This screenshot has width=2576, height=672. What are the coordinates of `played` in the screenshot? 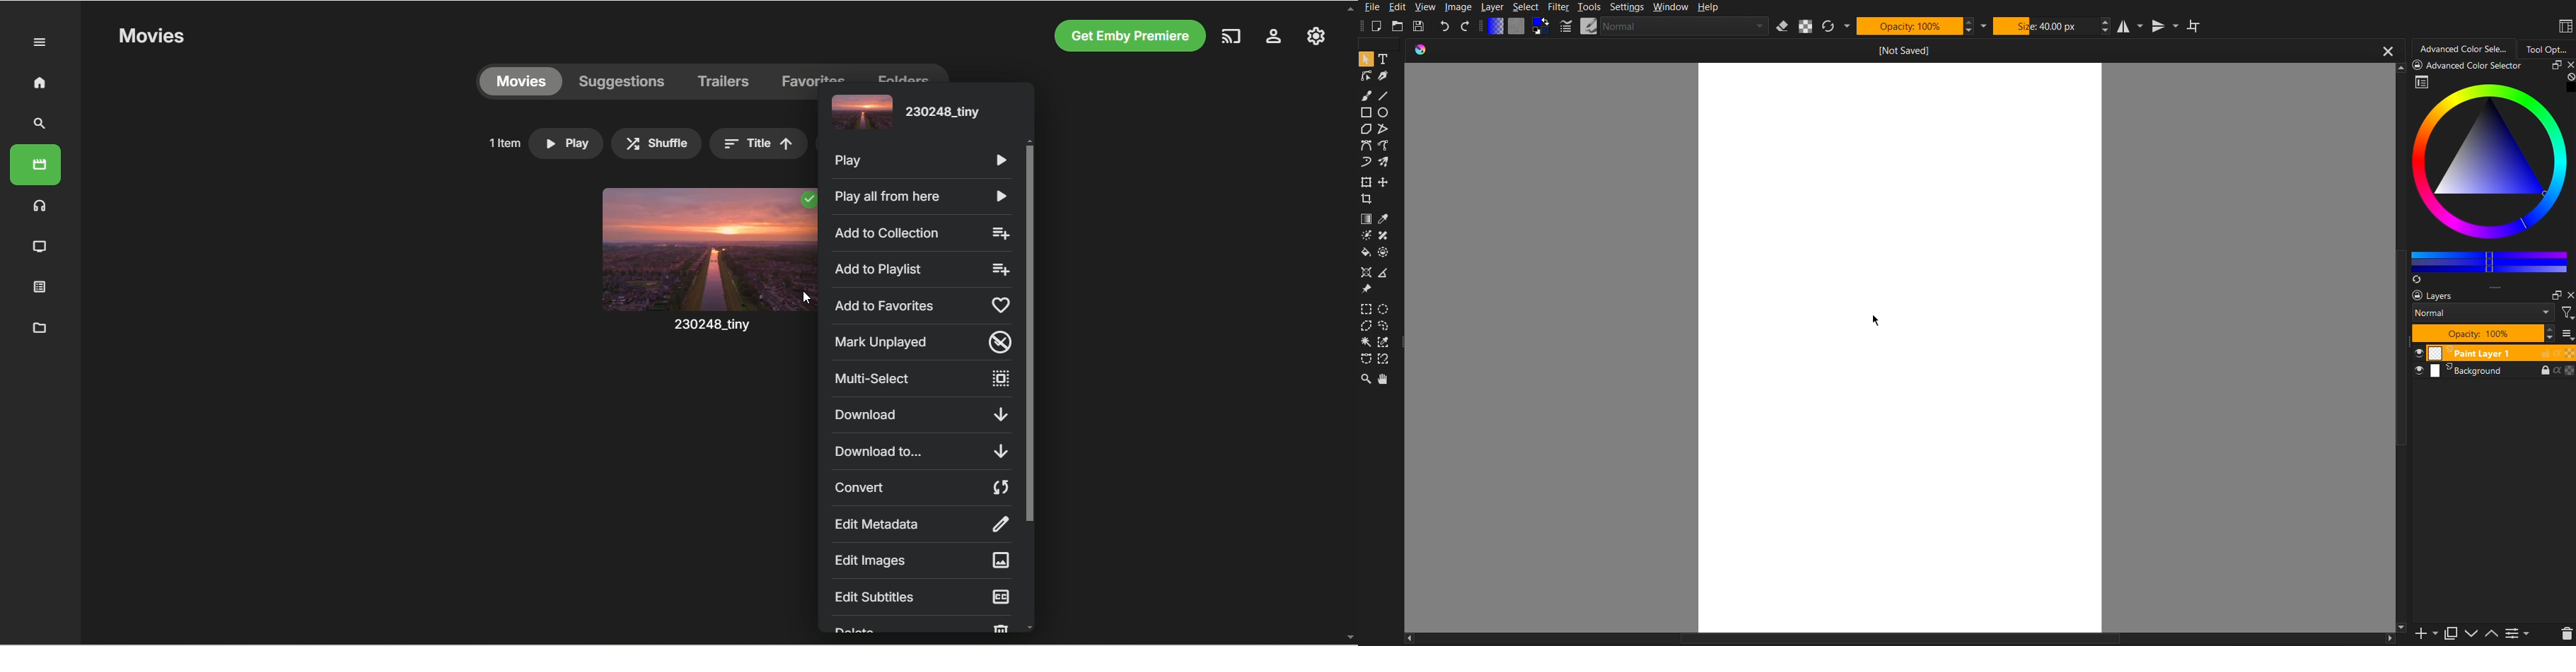 It's located at (807, 200).